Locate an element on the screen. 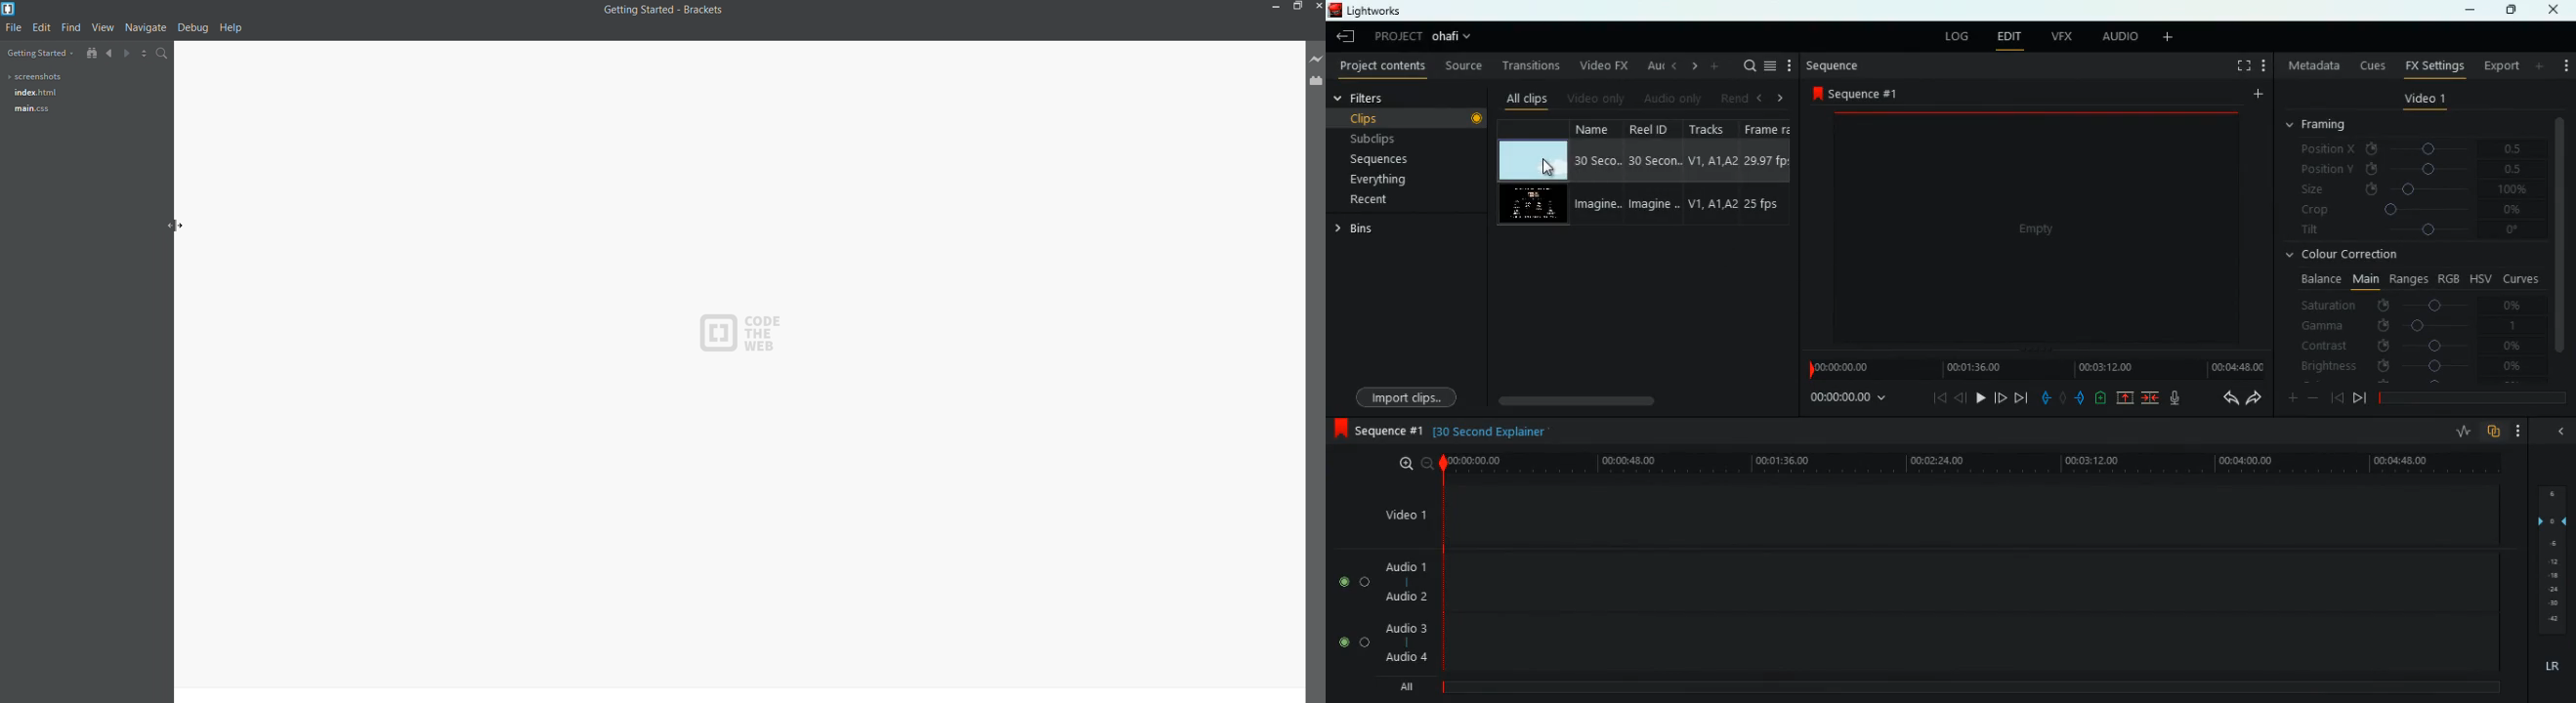 This screenshot has width=2576, height=728. video only is located at coordinates (1593, 99).